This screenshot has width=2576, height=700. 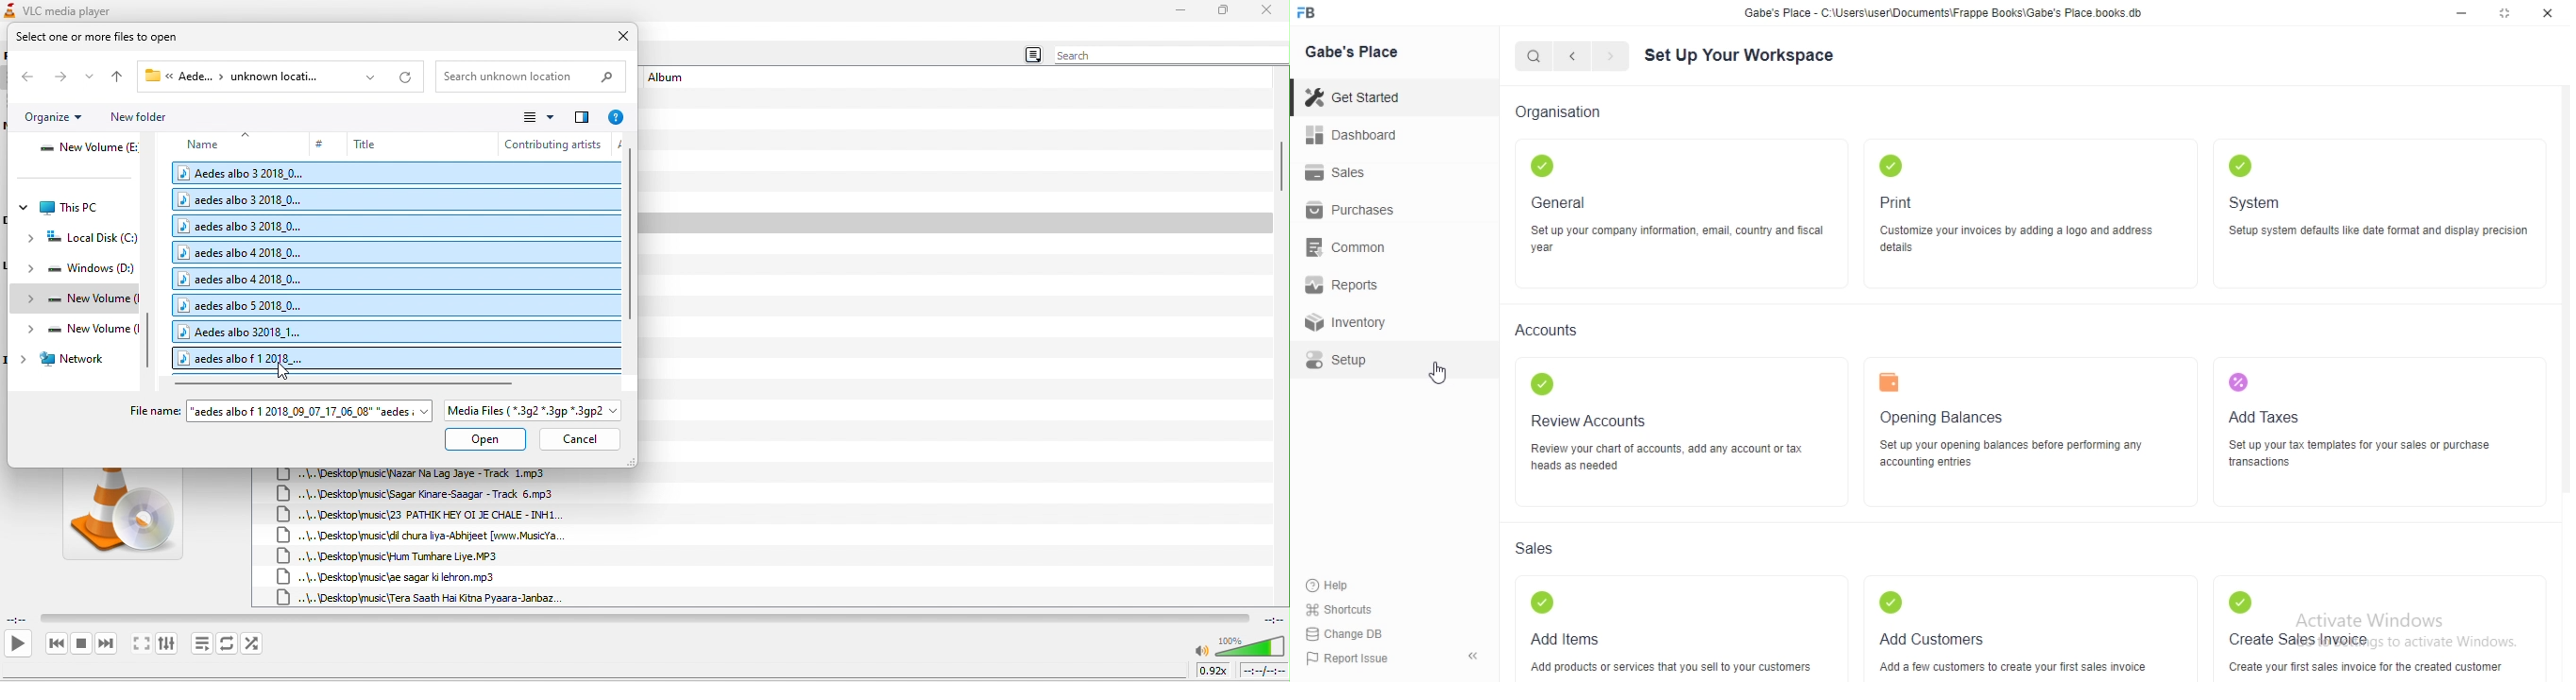 What do you see at coordinates (1360, 57) in the screenshot?
I see `Gabe's Place` at bounding box center [1360, 57].